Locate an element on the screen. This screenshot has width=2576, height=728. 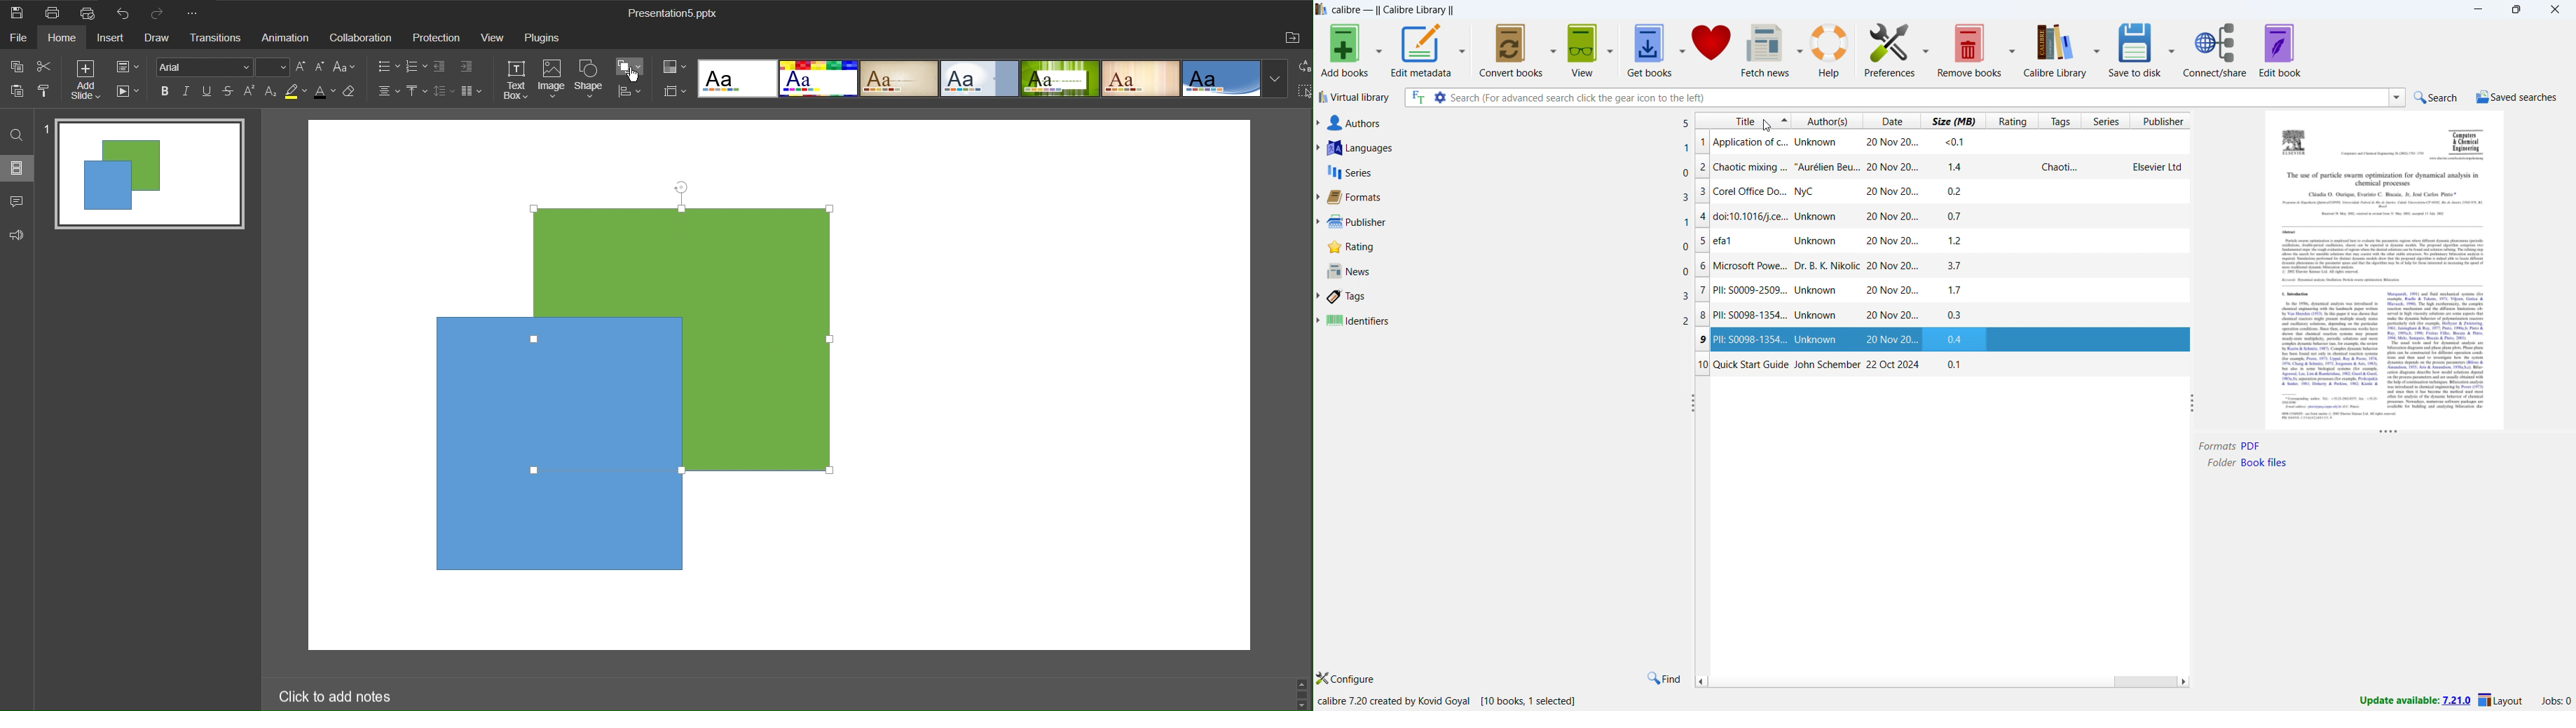
Alignment is located at coordinates (388, 92).